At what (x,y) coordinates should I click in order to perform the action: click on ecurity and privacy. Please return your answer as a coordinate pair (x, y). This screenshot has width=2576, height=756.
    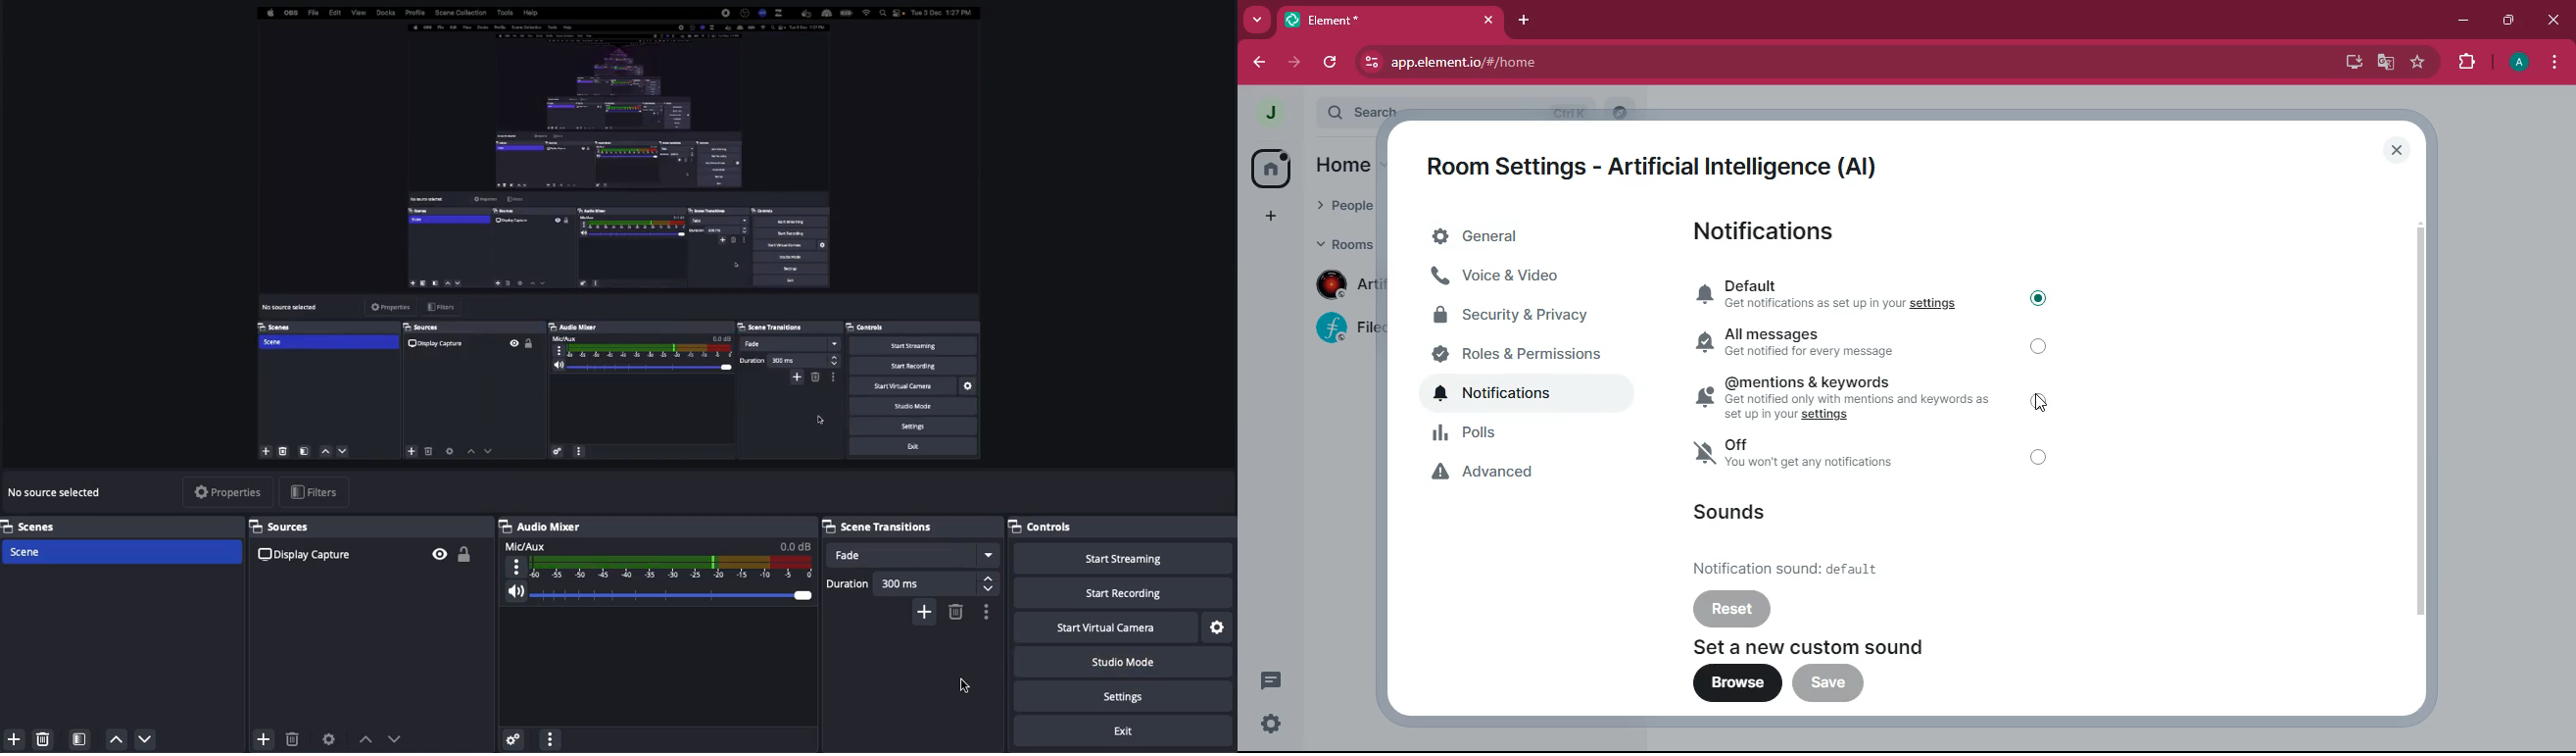
    Looking at the image, I should click on (1525, 316).